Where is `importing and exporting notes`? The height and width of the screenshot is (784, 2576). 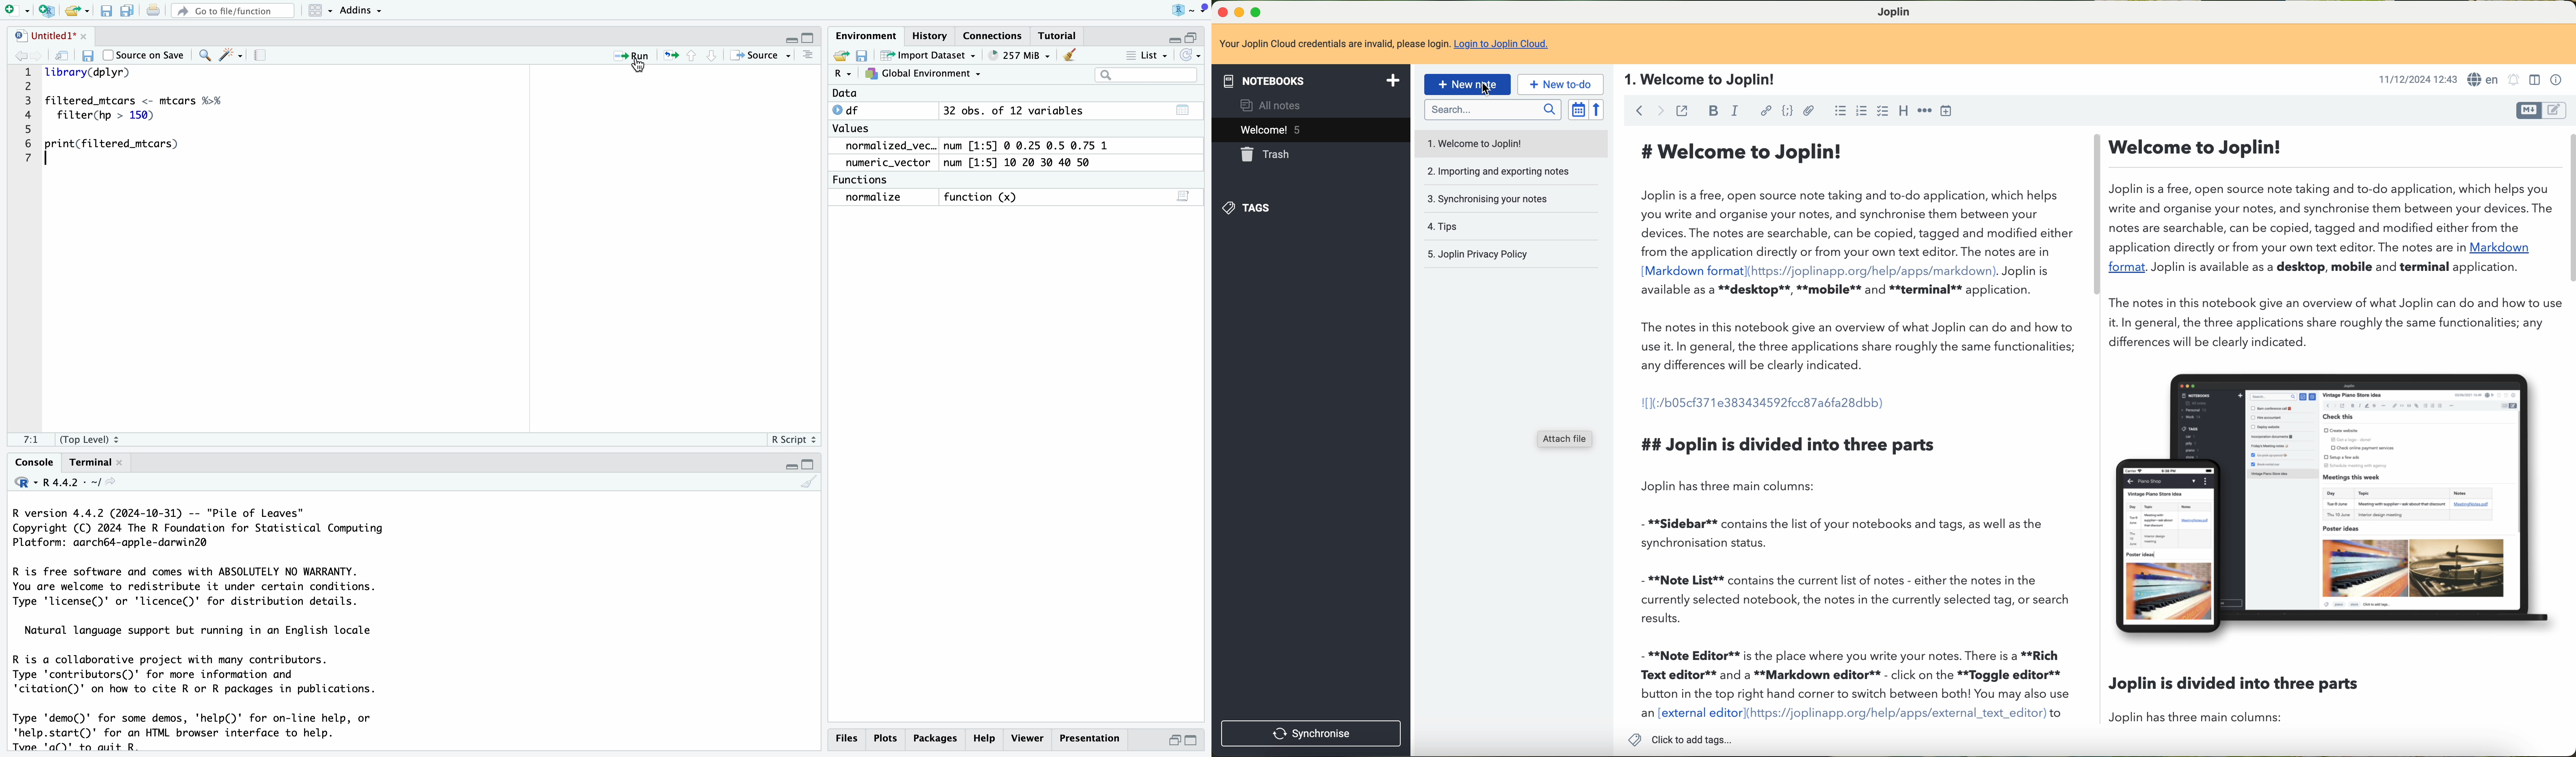 importing and exporting notes is located at coordinates (1497, 171).